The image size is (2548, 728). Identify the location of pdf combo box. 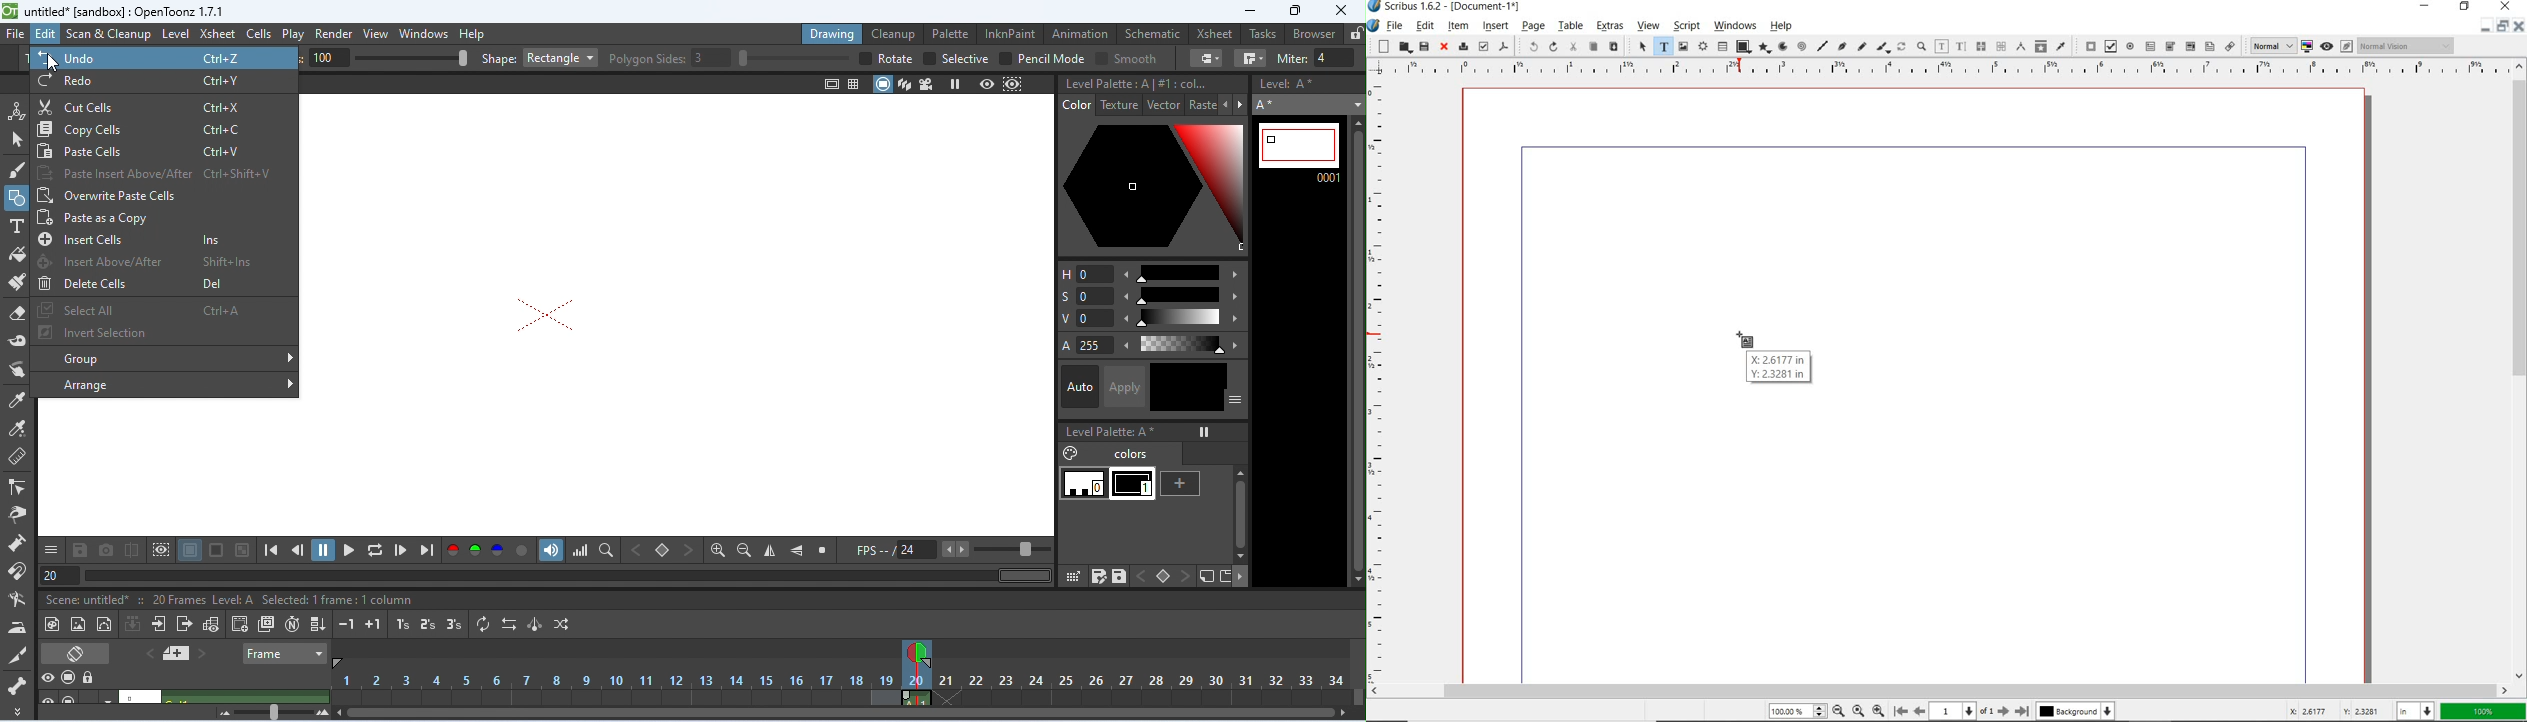
(2190, 46).